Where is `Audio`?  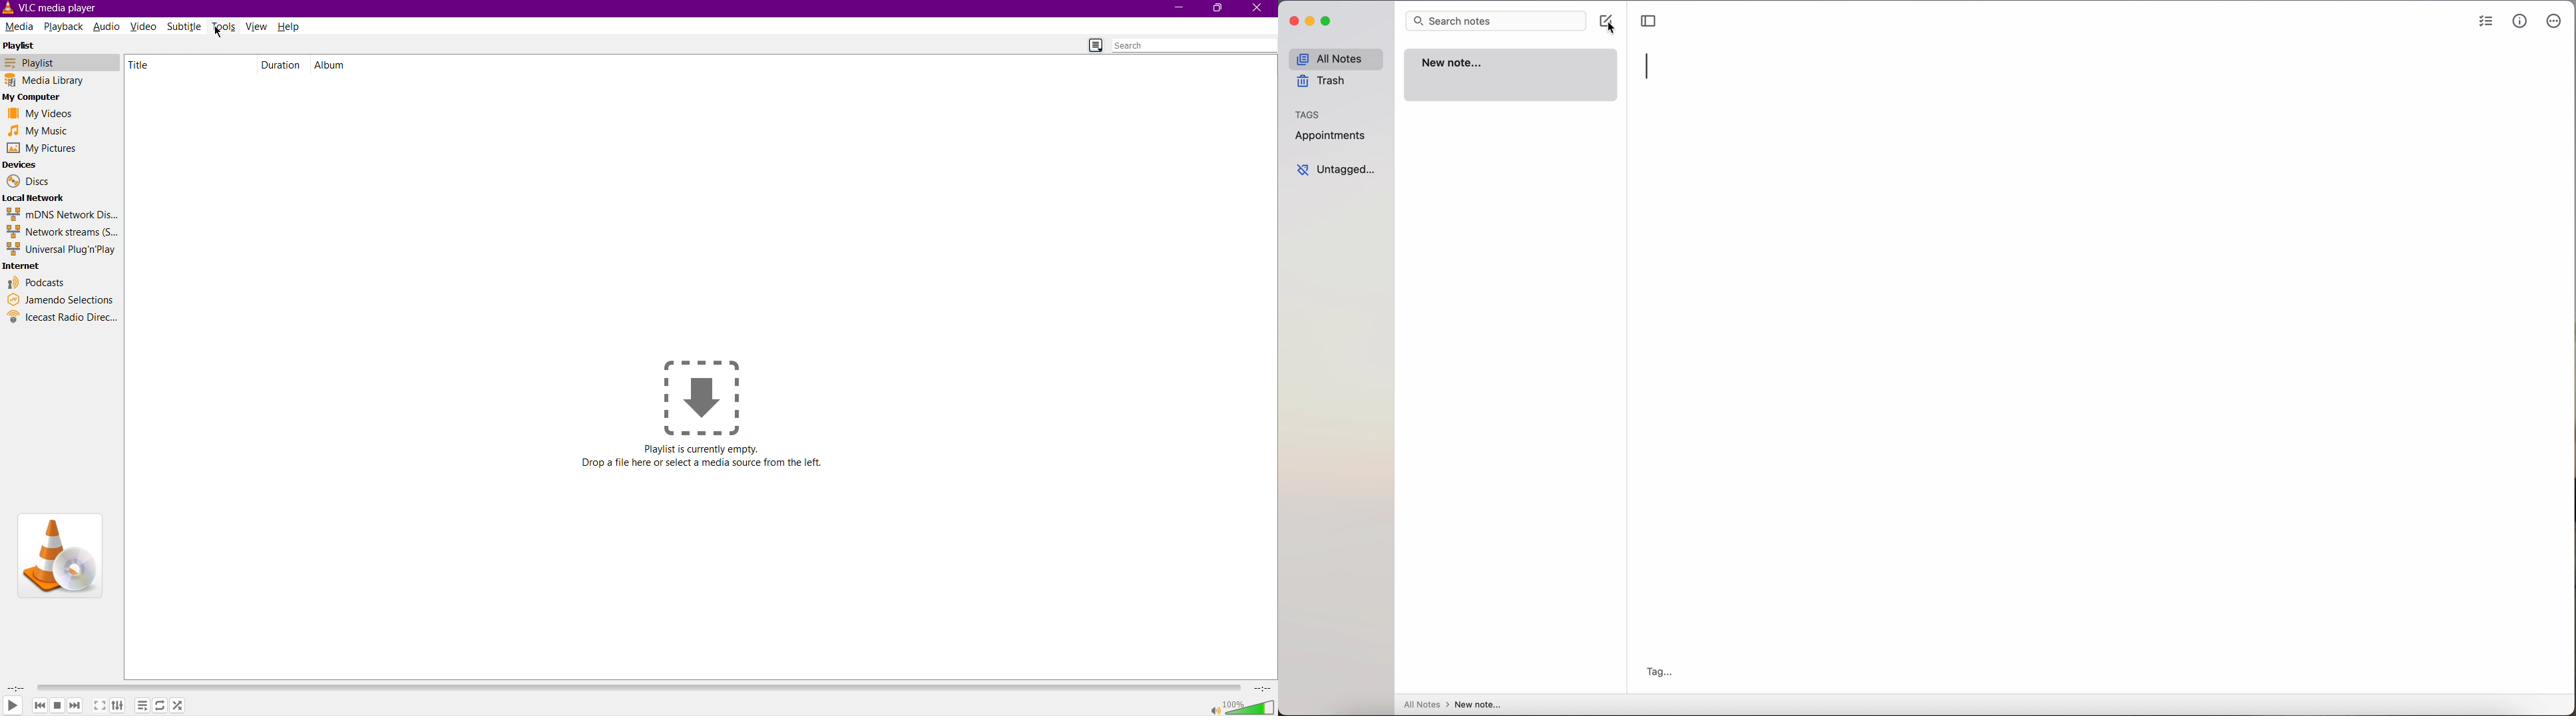 Audio is located at coordinates (106, 27).